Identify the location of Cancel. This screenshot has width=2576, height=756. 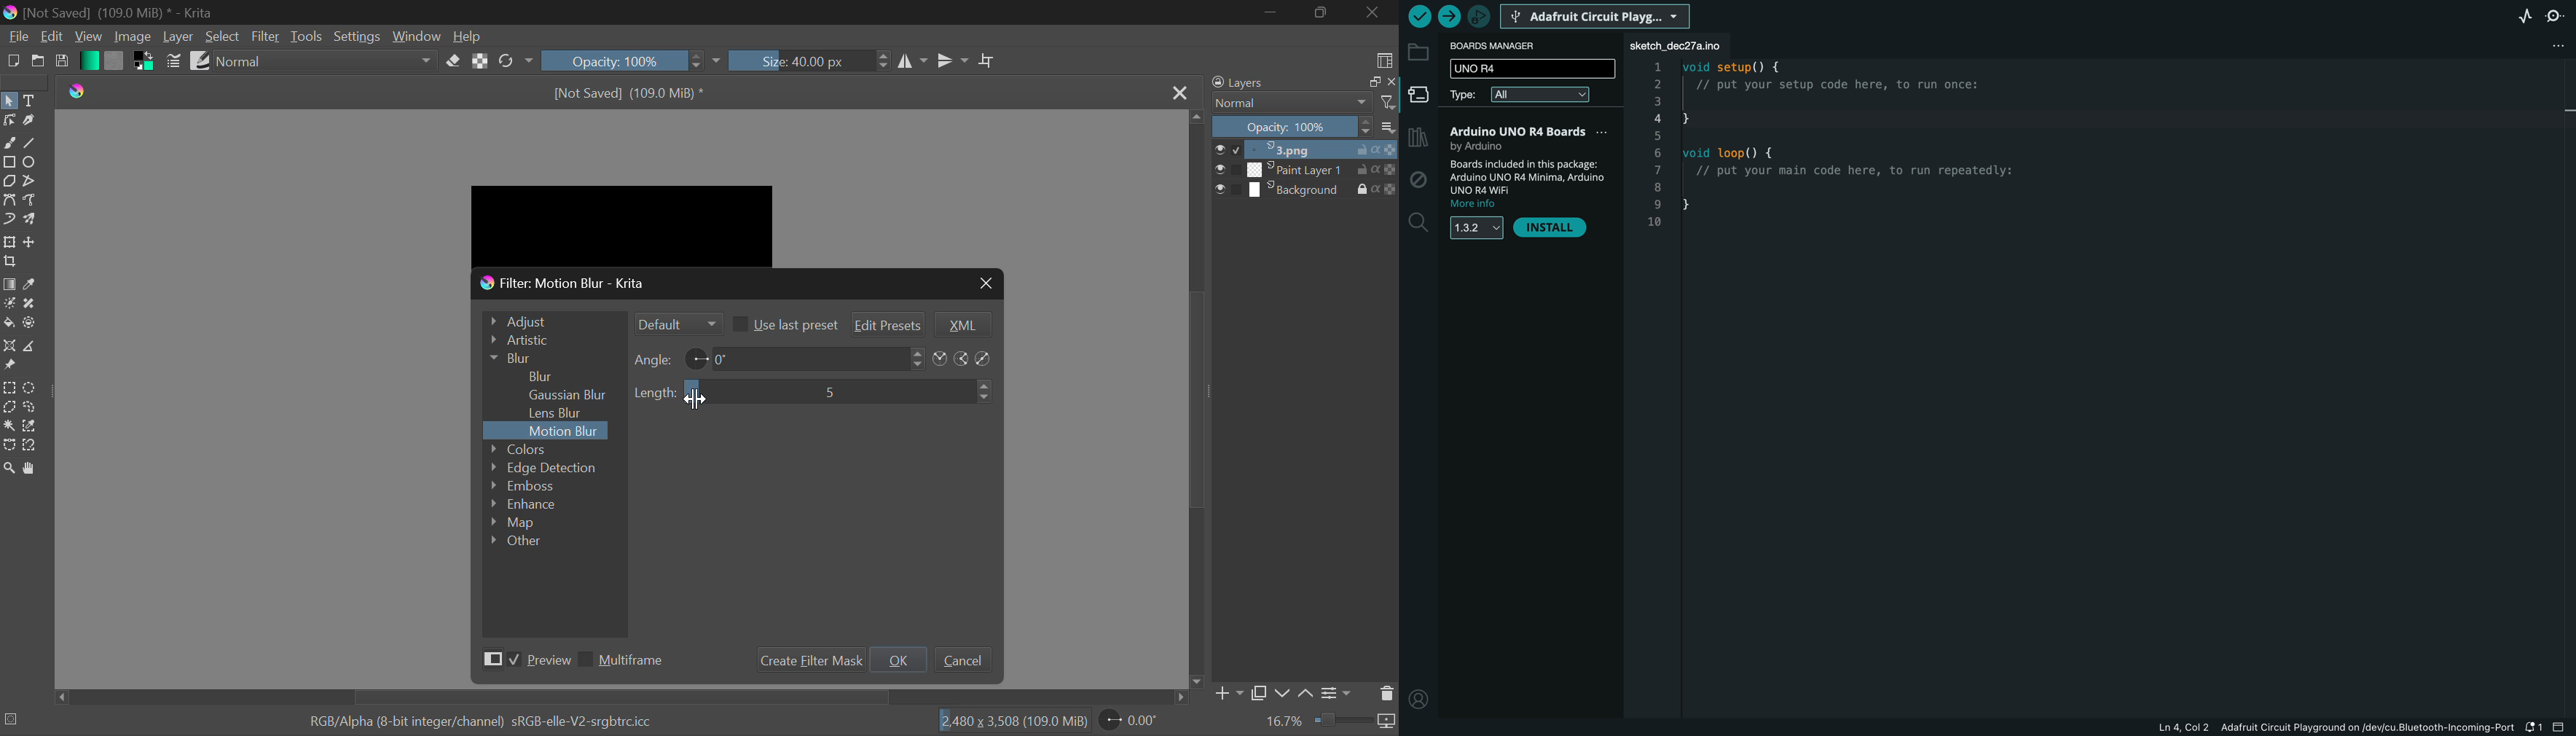
(962, 659).